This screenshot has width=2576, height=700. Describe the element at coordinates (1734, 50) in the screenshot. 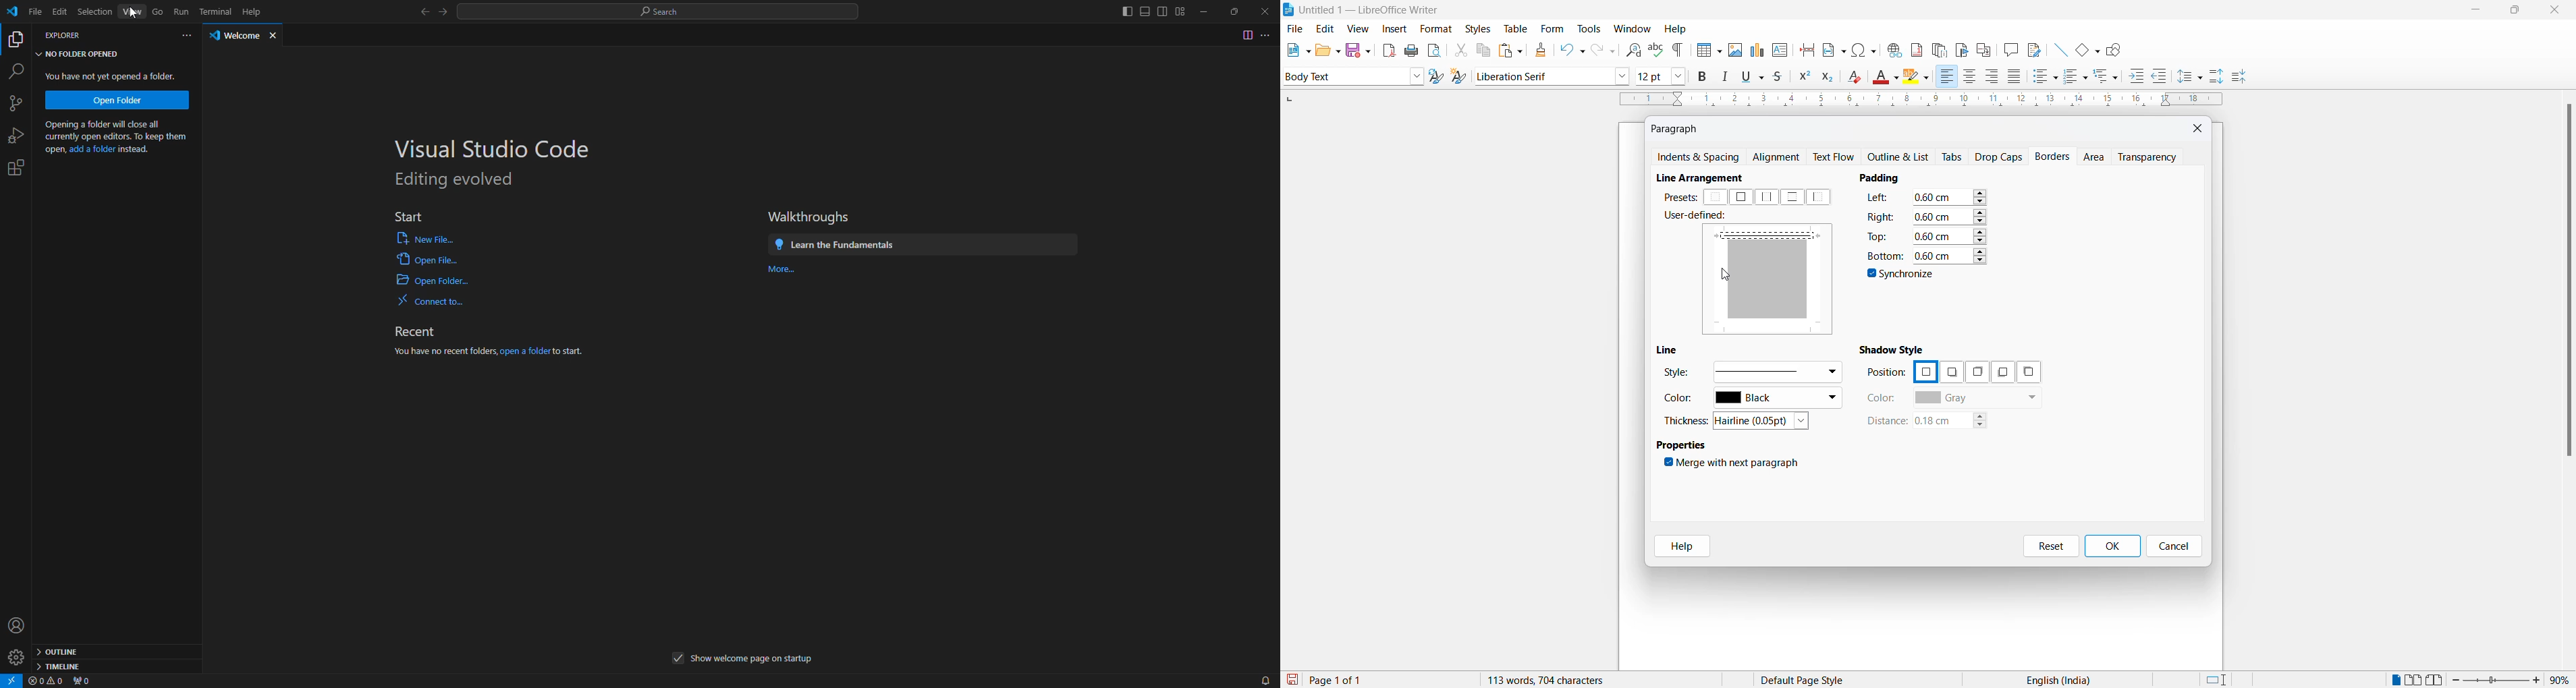

I see `insert image` at that location.